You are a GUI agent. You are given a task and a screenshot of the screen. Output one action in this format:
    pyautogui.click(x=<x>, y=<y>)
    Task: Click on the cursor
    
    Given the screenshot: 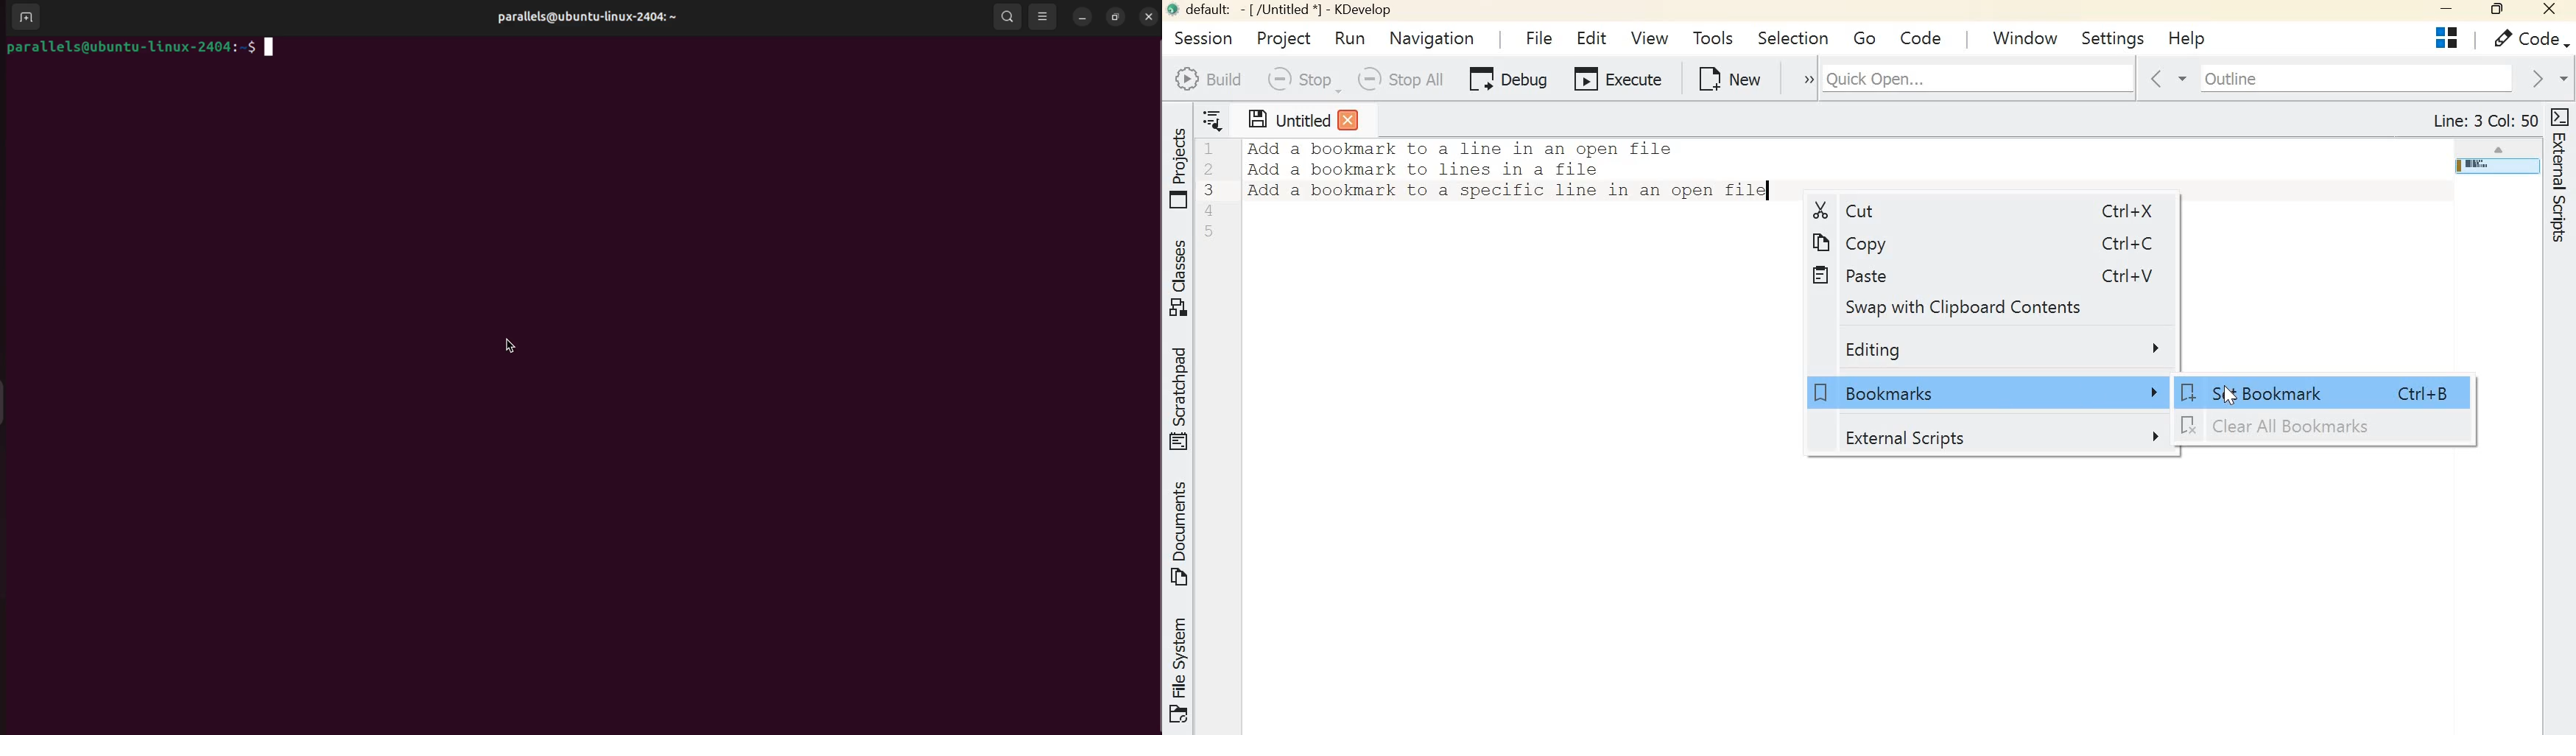 What is the action you would take?
    pyautogui.click(x=508, y=347)
    